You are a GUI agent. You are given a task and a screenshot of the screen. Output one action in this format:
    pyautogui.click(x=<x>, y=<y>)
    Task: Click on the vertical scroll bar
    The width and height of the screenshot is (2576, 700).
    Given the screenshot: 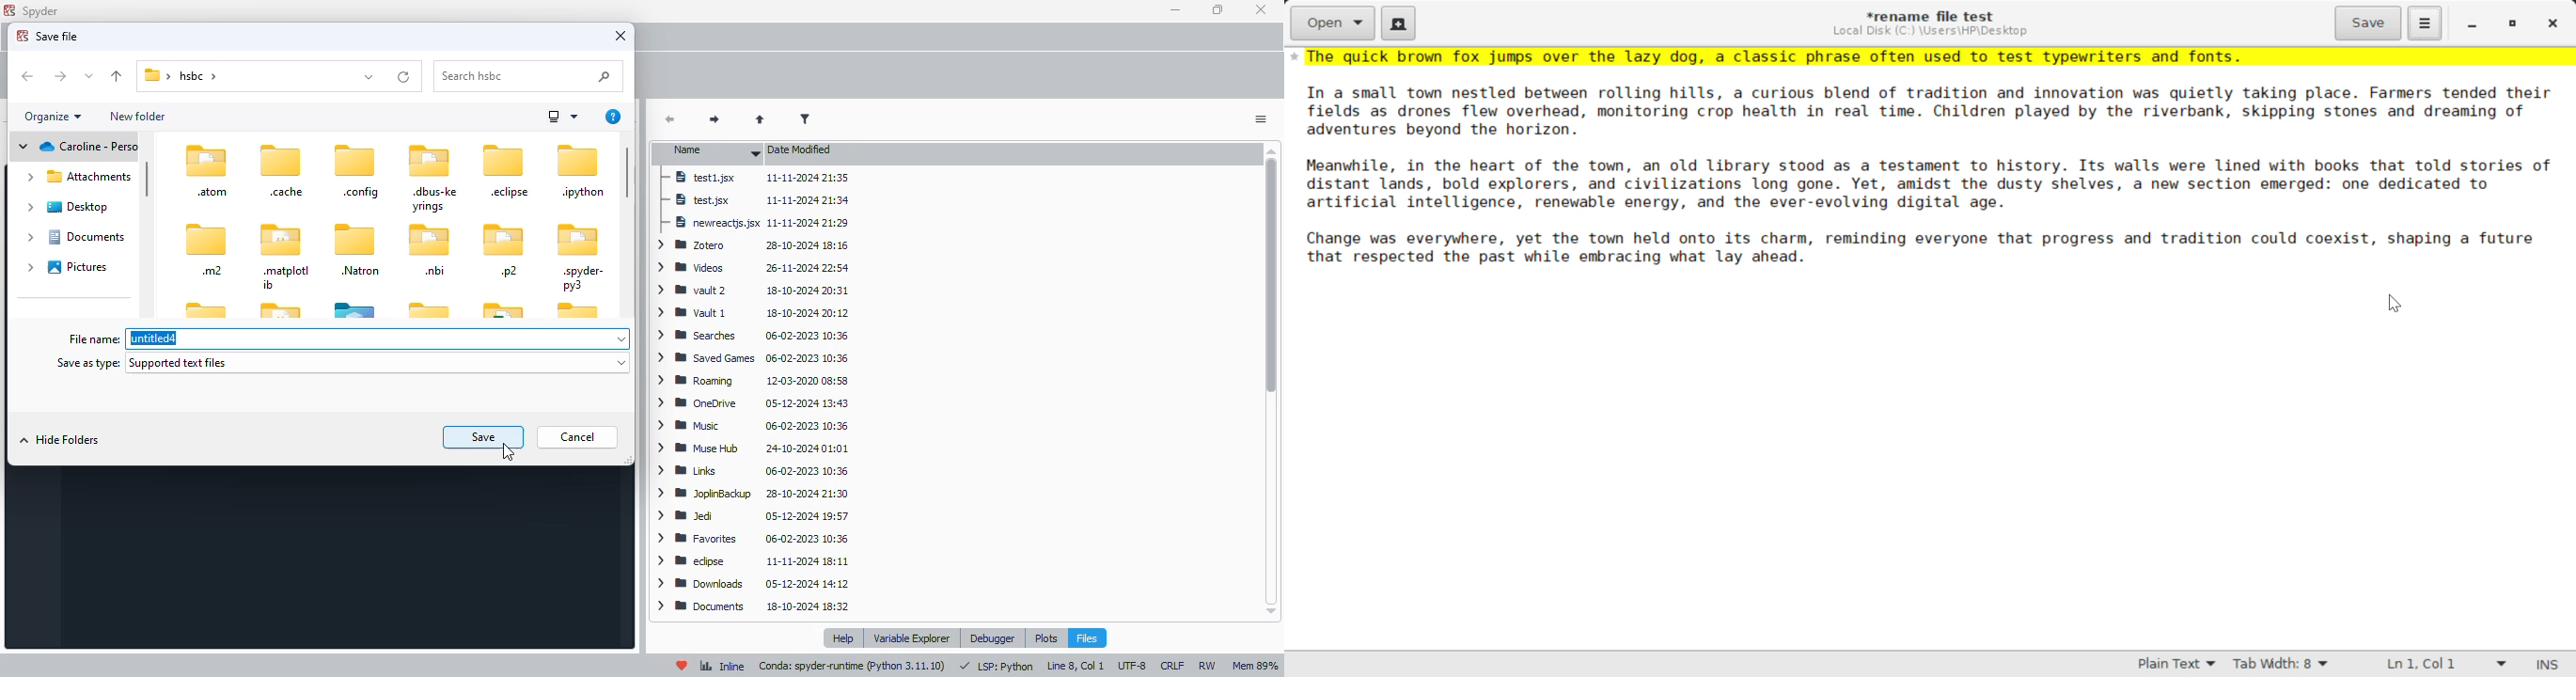 What is the action you would take?
    pyautogui.click(x=627, y=173)
    